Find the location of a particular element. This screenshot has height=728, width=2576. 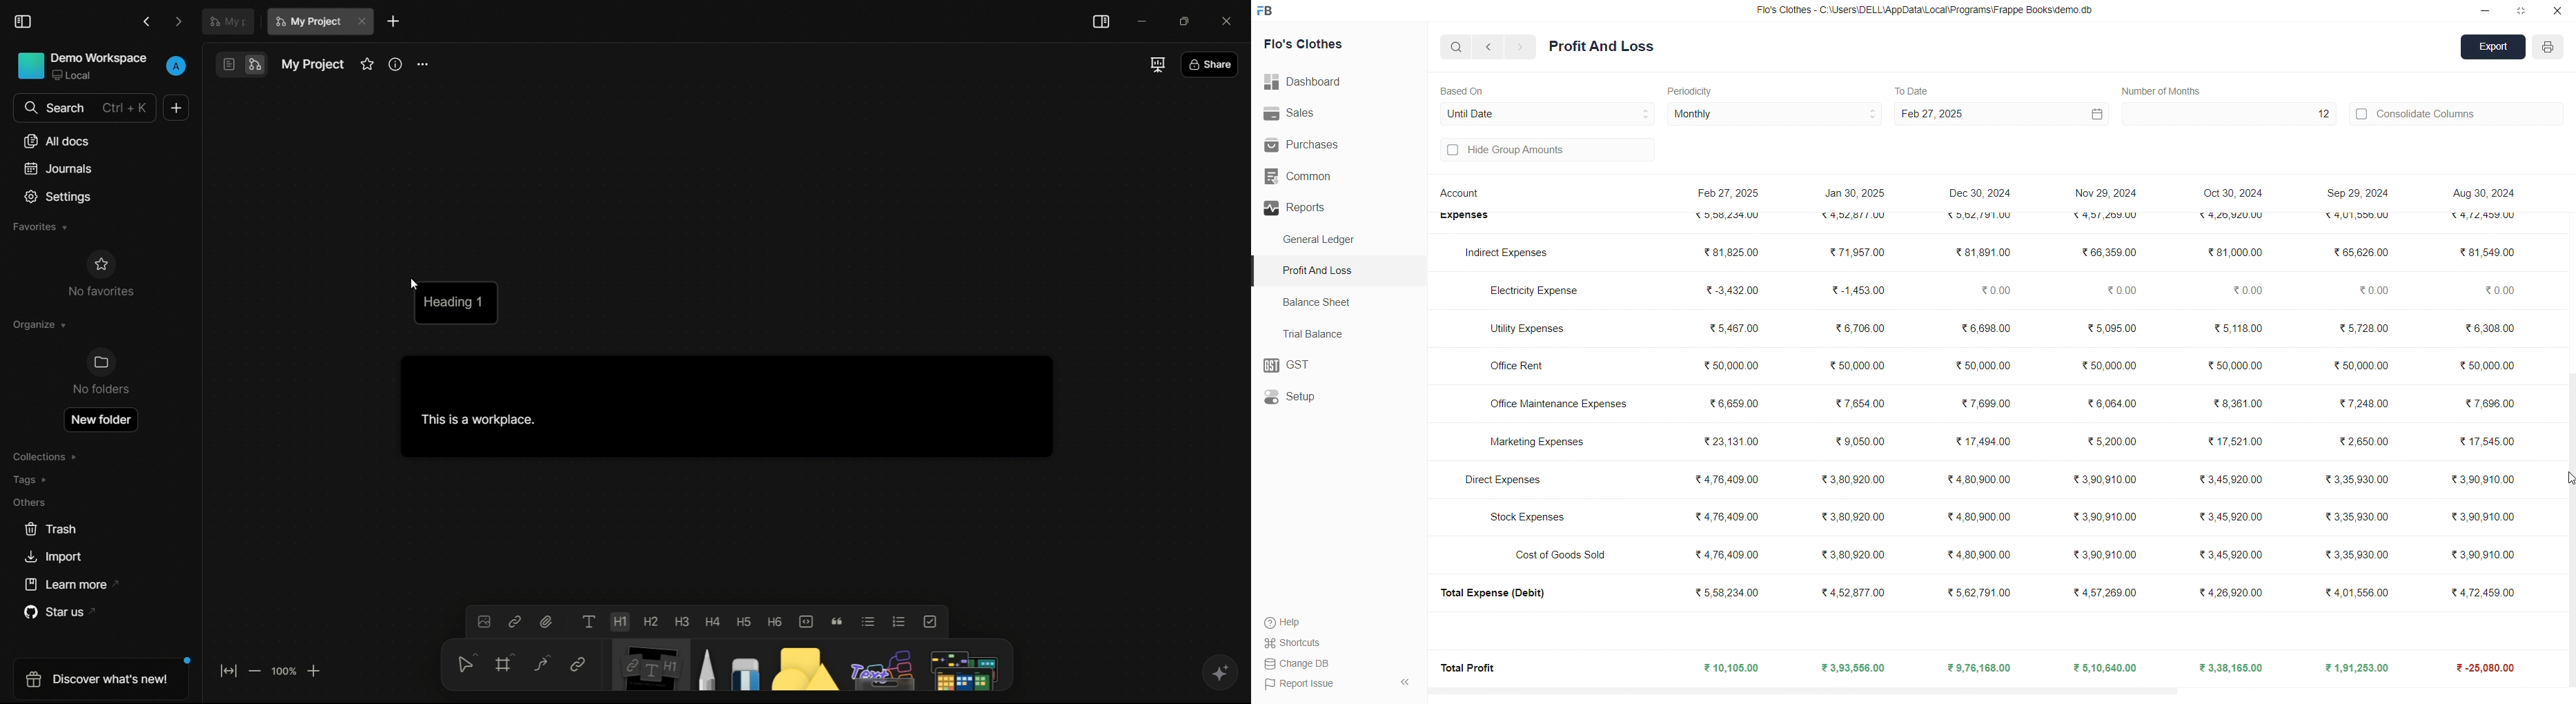

38154900 is located at coordinates (2486, 252).